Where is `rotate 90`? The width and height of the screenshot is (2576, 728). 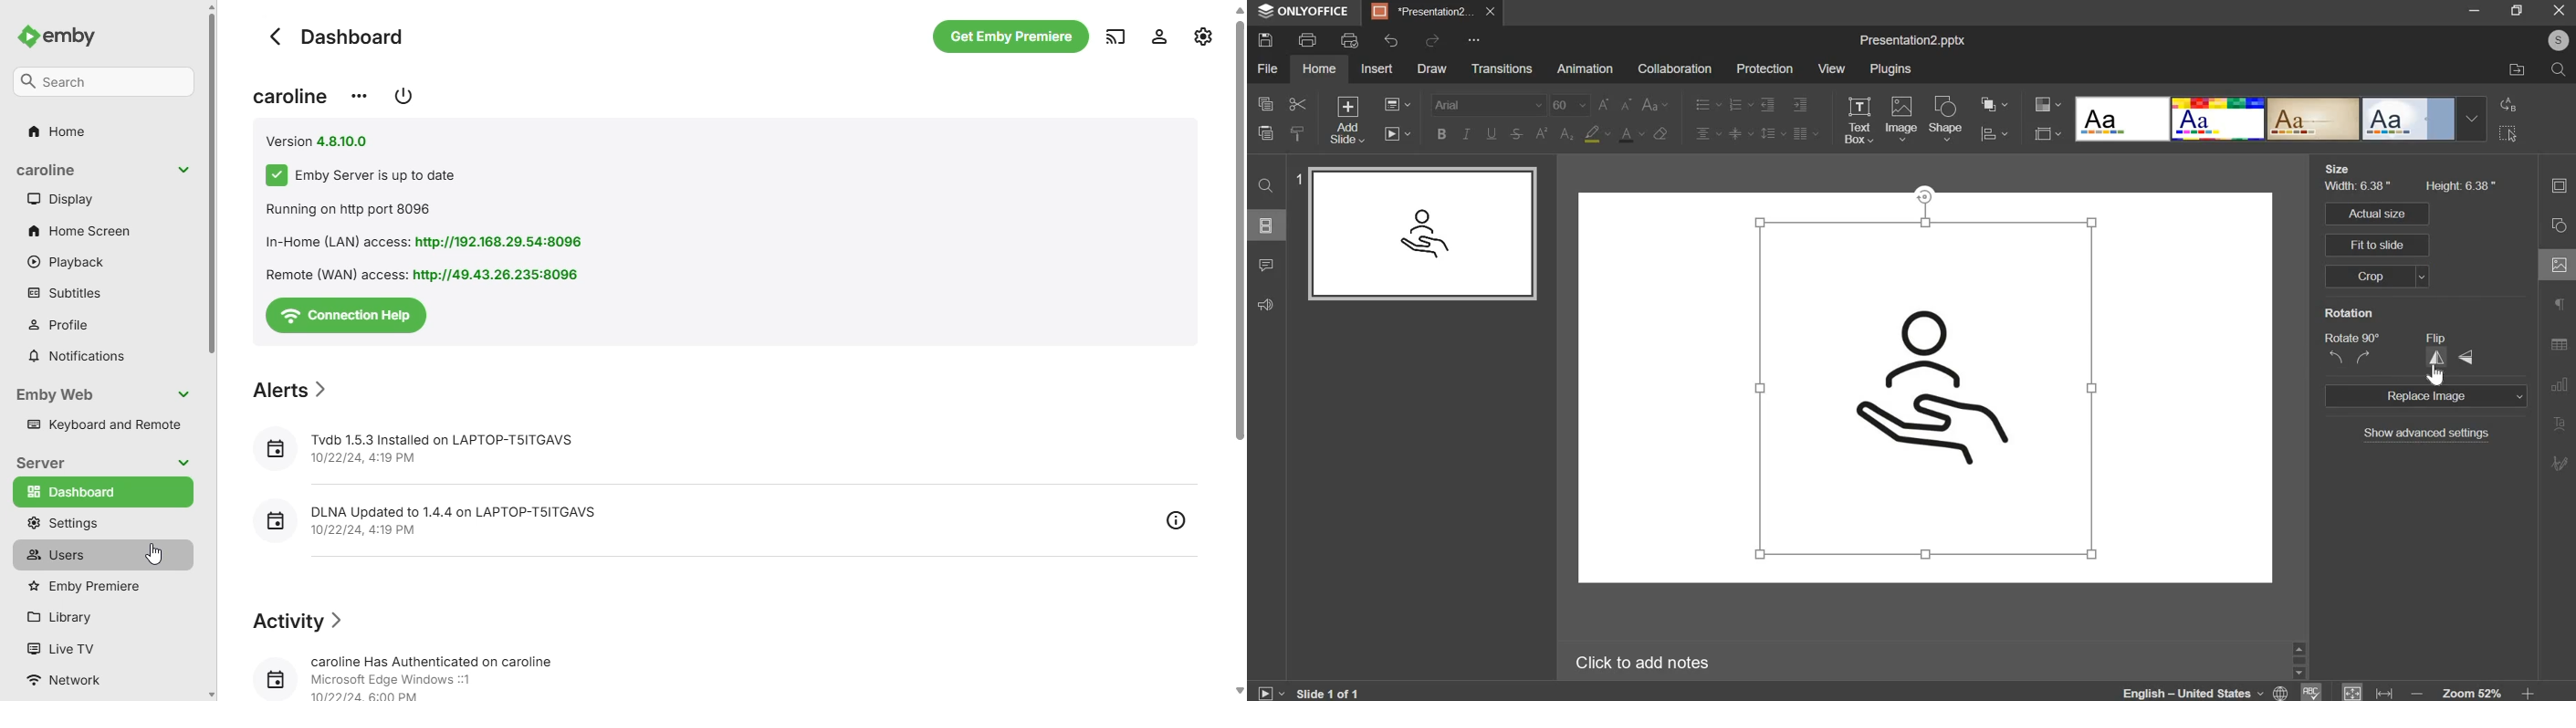
rotate 90 is located at coordinates (2355, 350).